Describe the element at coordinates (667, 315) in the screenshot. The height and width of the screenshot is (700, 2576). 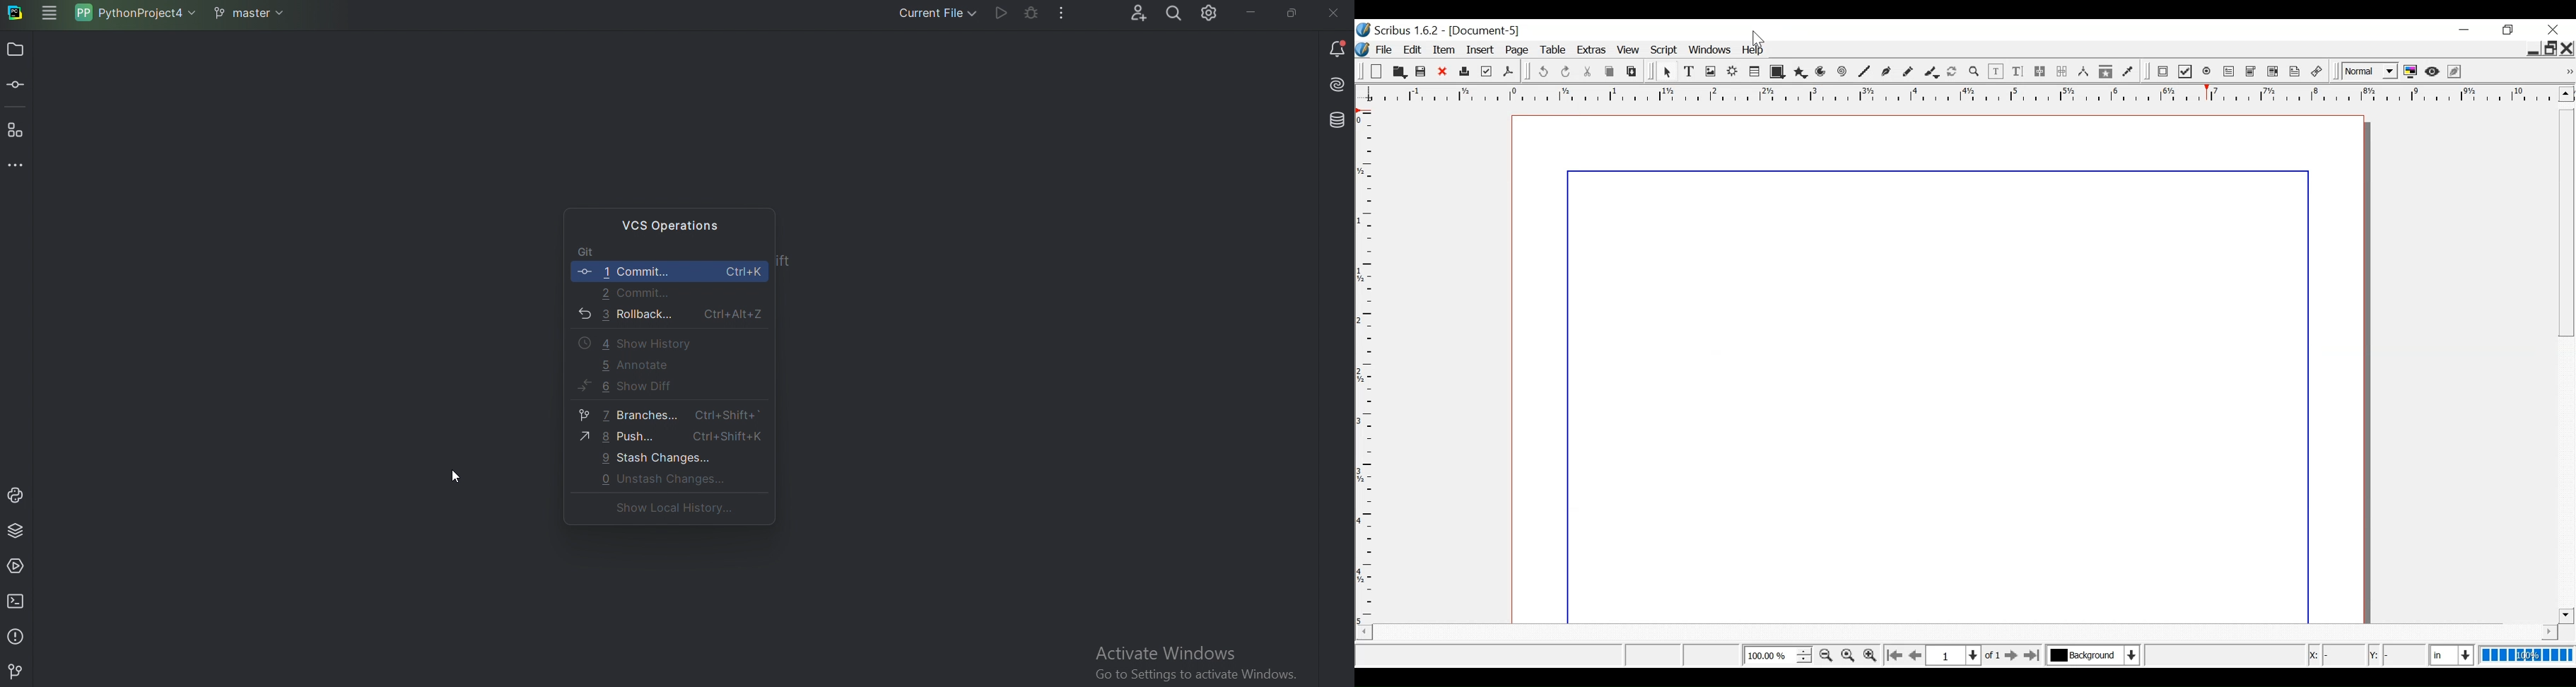
I see `Rollback` at that location.